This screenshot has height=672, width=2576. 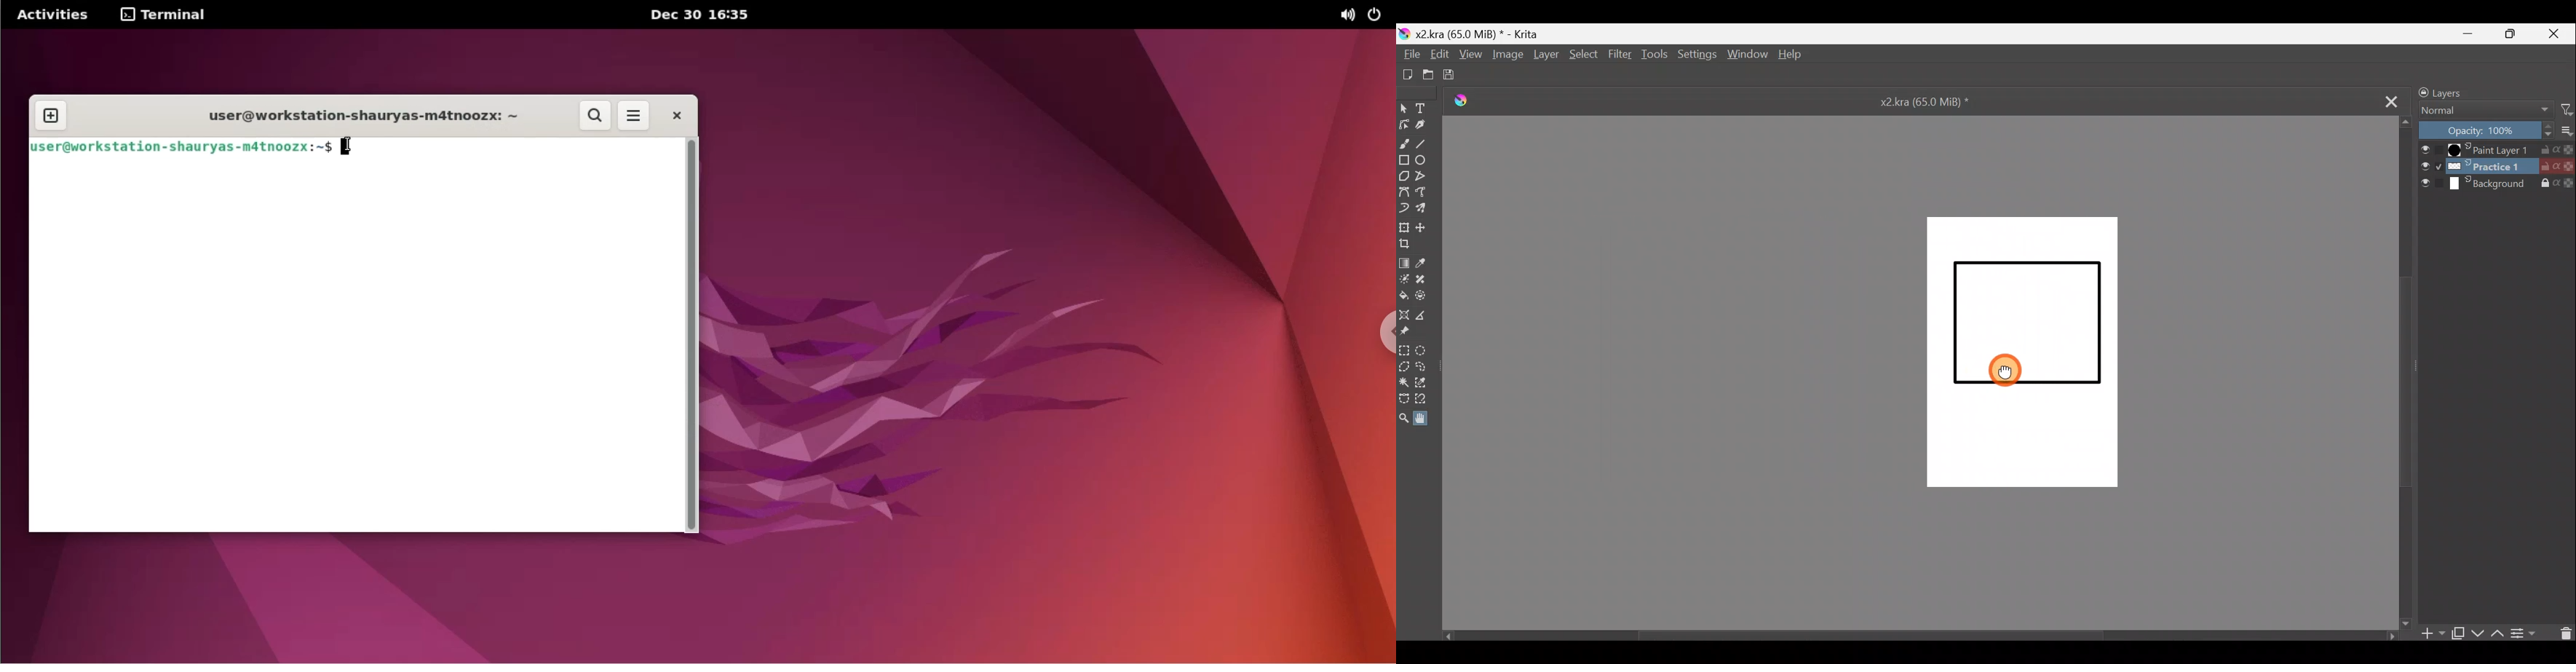 What do you see at coordinates (2018, 351) in the screenshot?
I see `Canvas` at bounding box center [2018, 351].